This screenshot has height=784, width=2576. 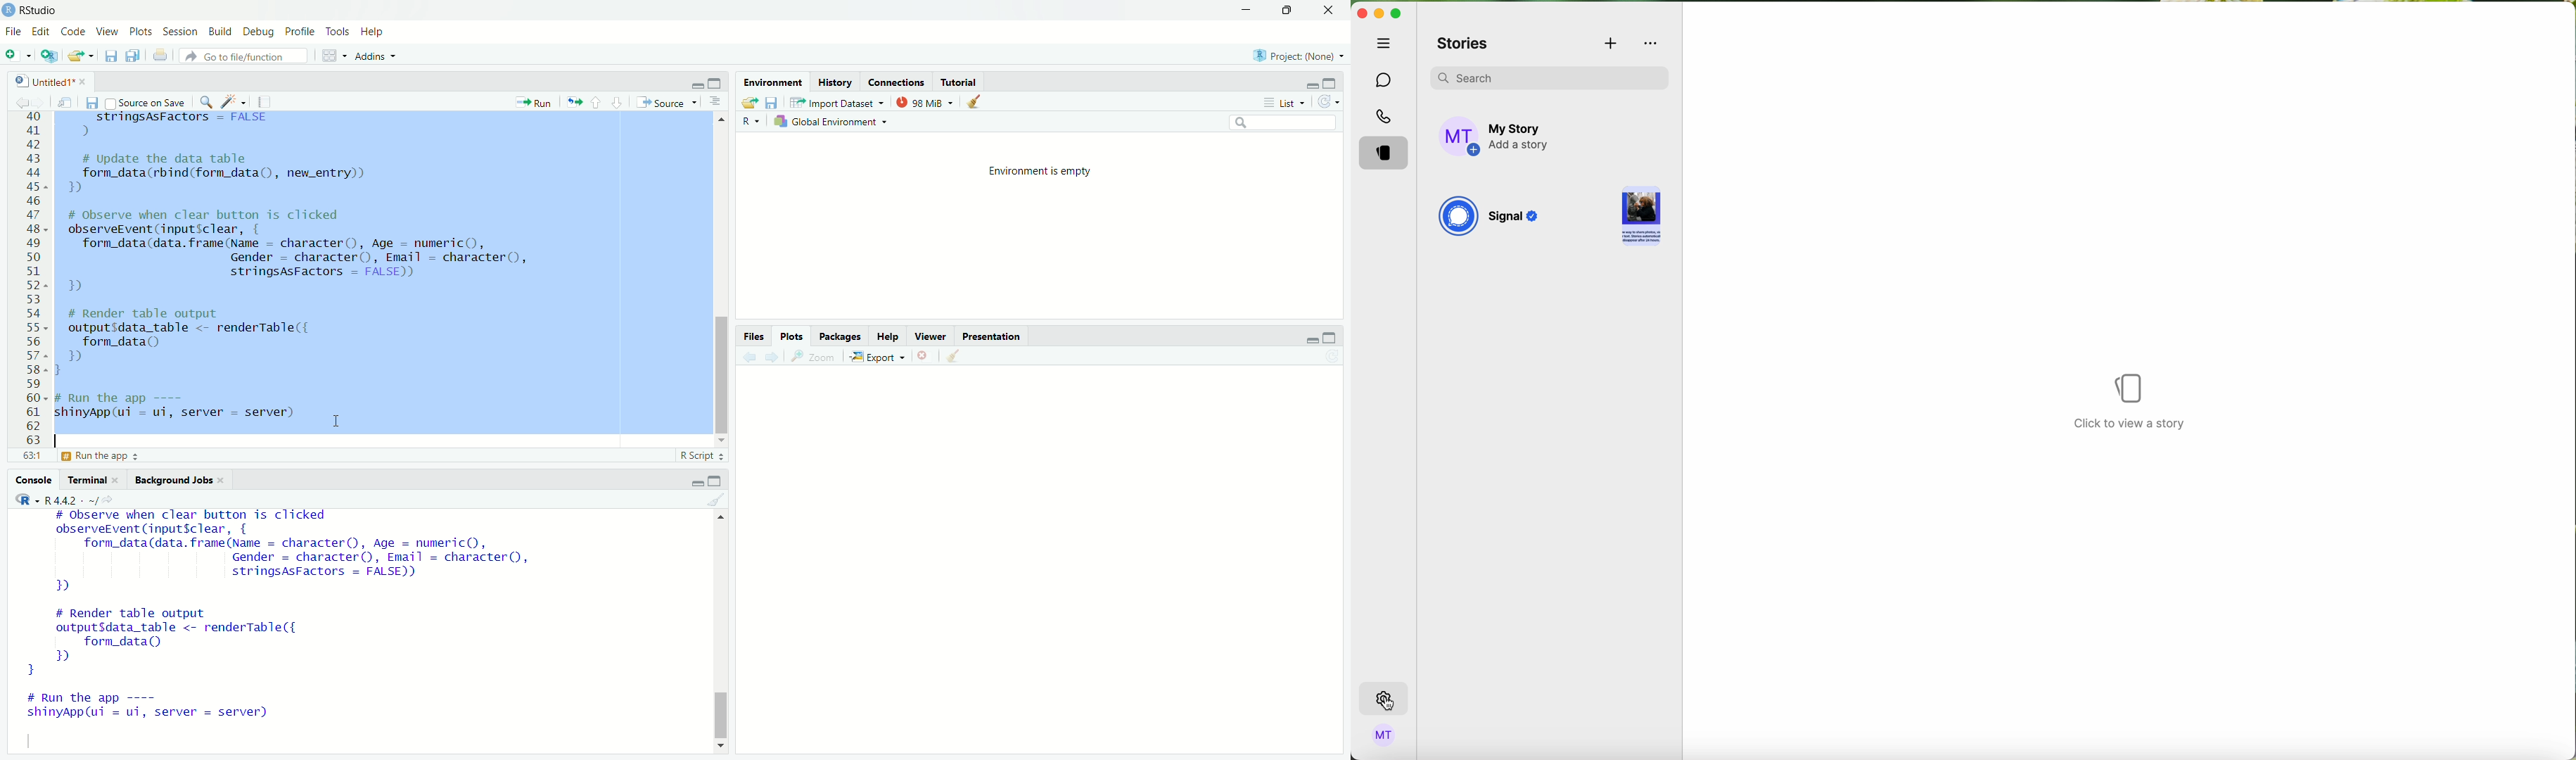 What do you see at coordinates (812, 357) in the screenshot?
I see `view a larger version of the plot in new window` at bounding box center [812, 357].